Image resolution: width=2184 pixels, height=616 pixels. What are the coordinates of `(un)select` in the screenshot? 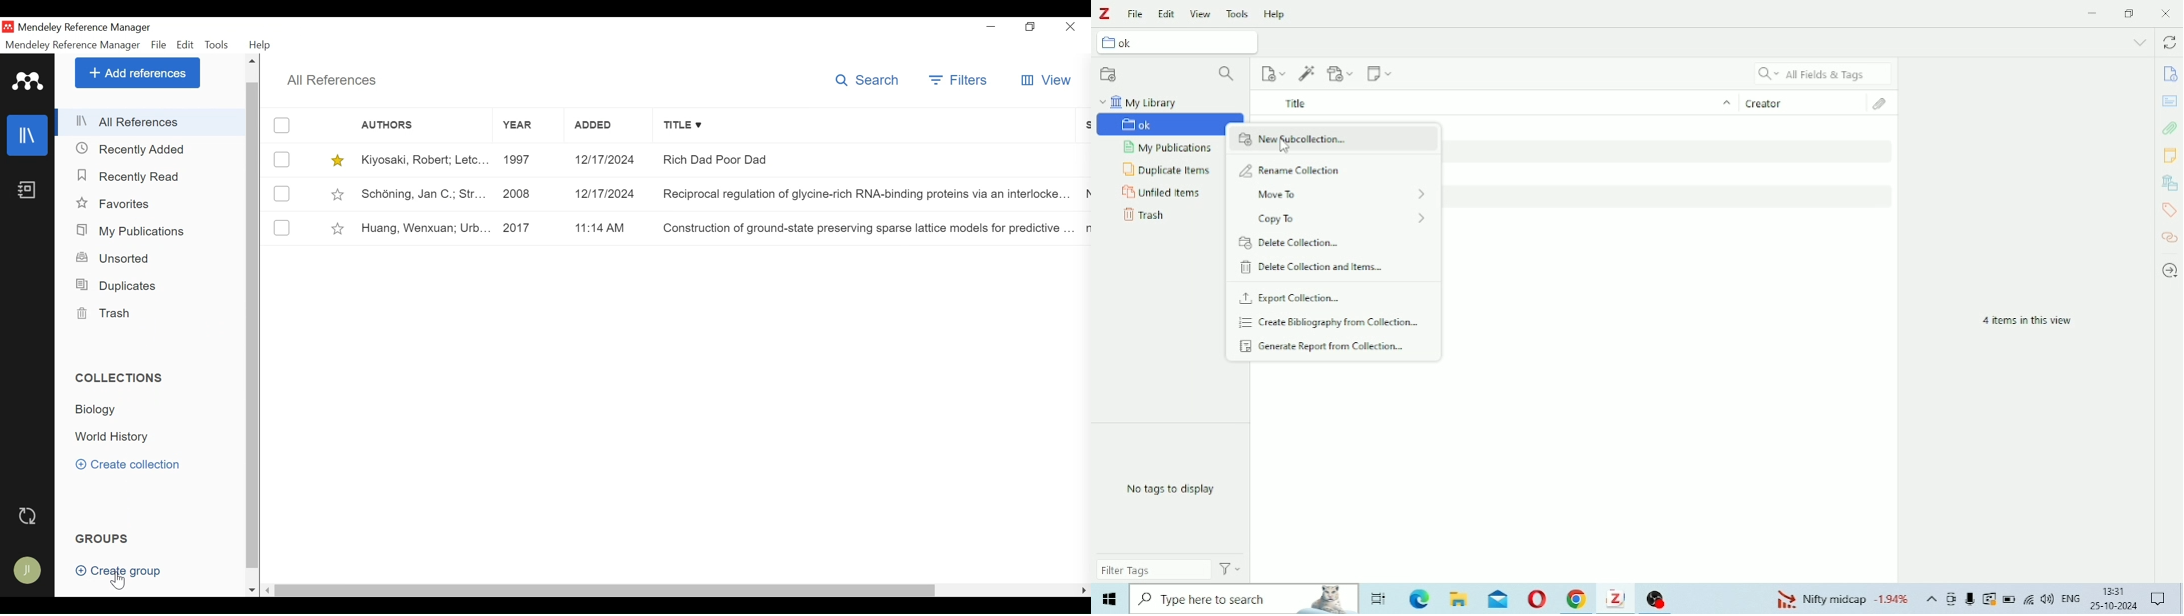 It's located at (282, 159).